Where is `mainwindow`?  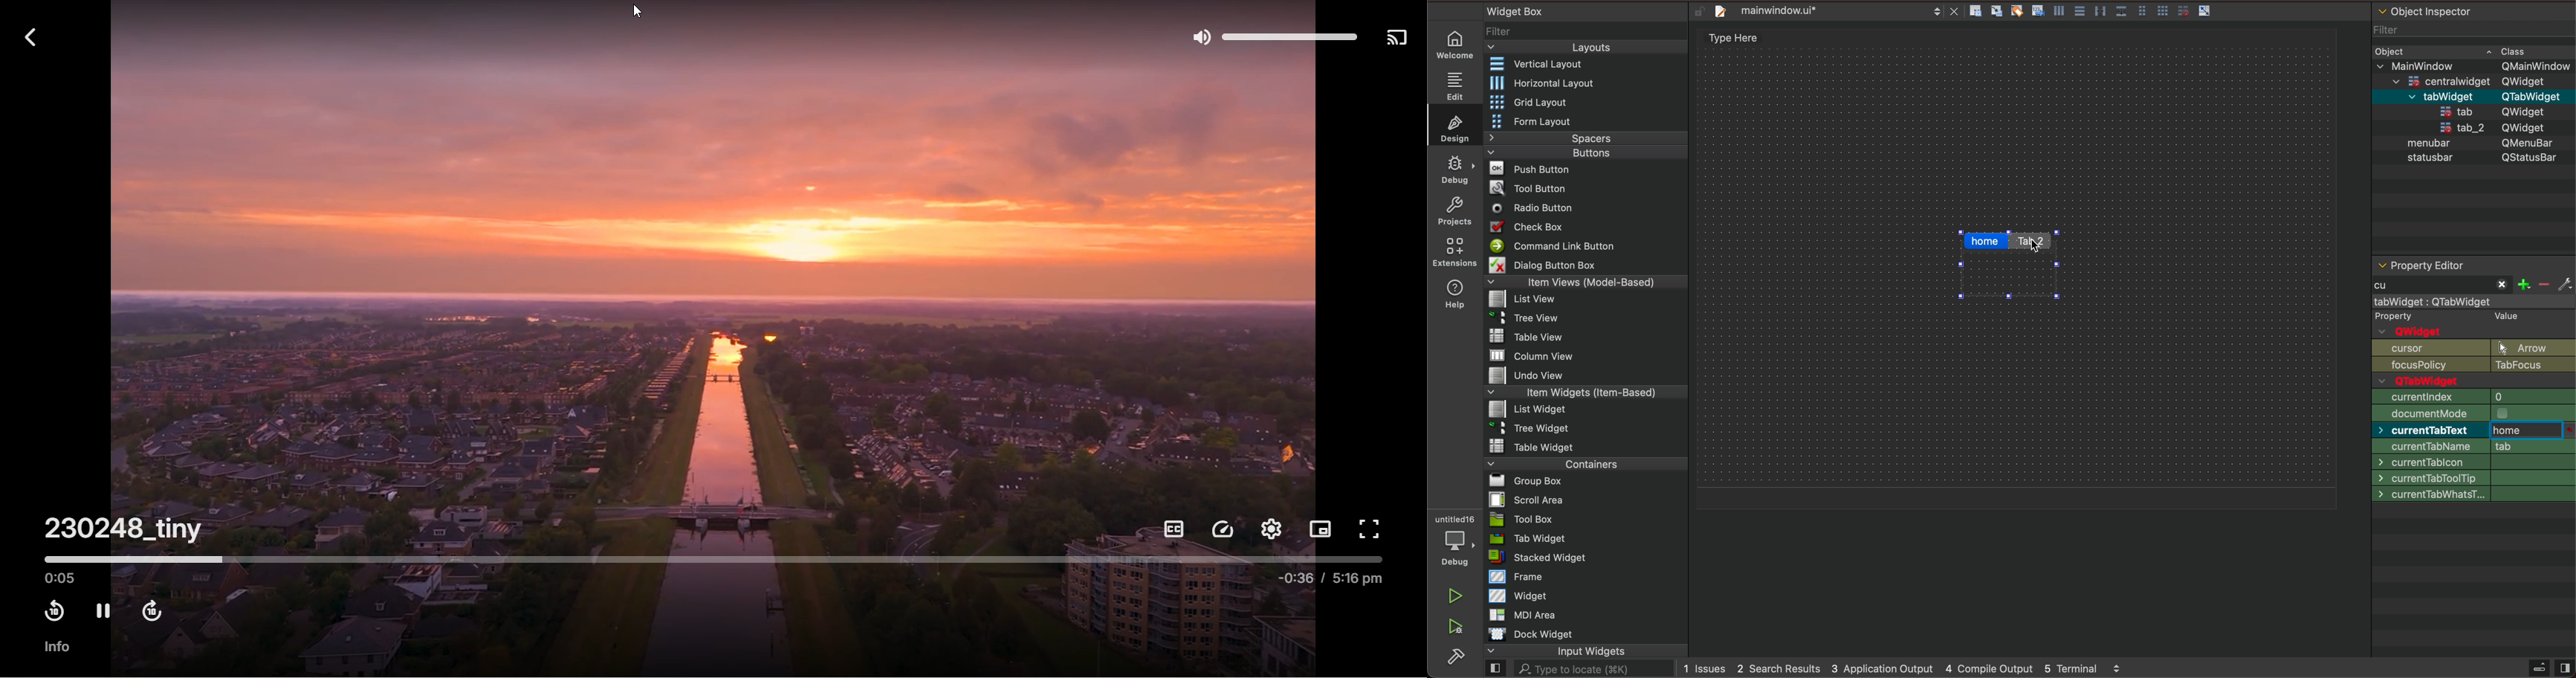 mainwindow is located at coordinates (2476, 301).